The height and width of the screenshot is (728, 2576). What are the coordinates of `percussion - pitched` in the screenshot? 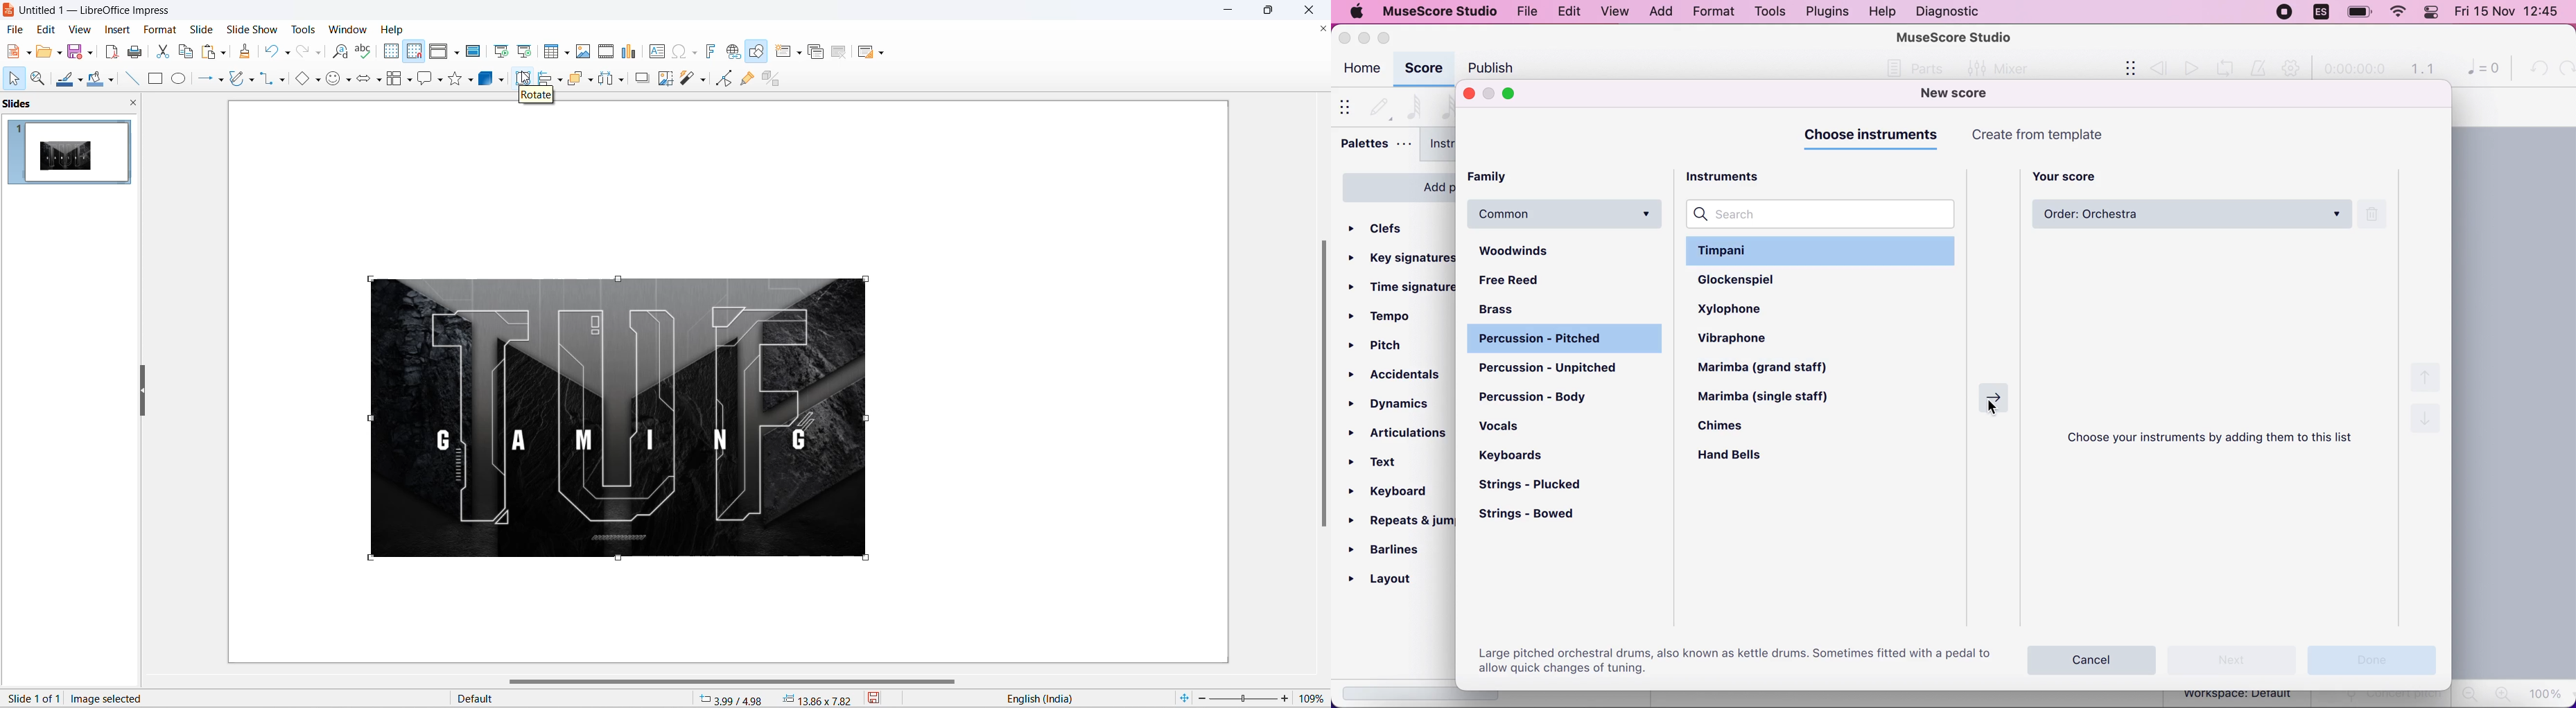 It's located at (1563, 339).